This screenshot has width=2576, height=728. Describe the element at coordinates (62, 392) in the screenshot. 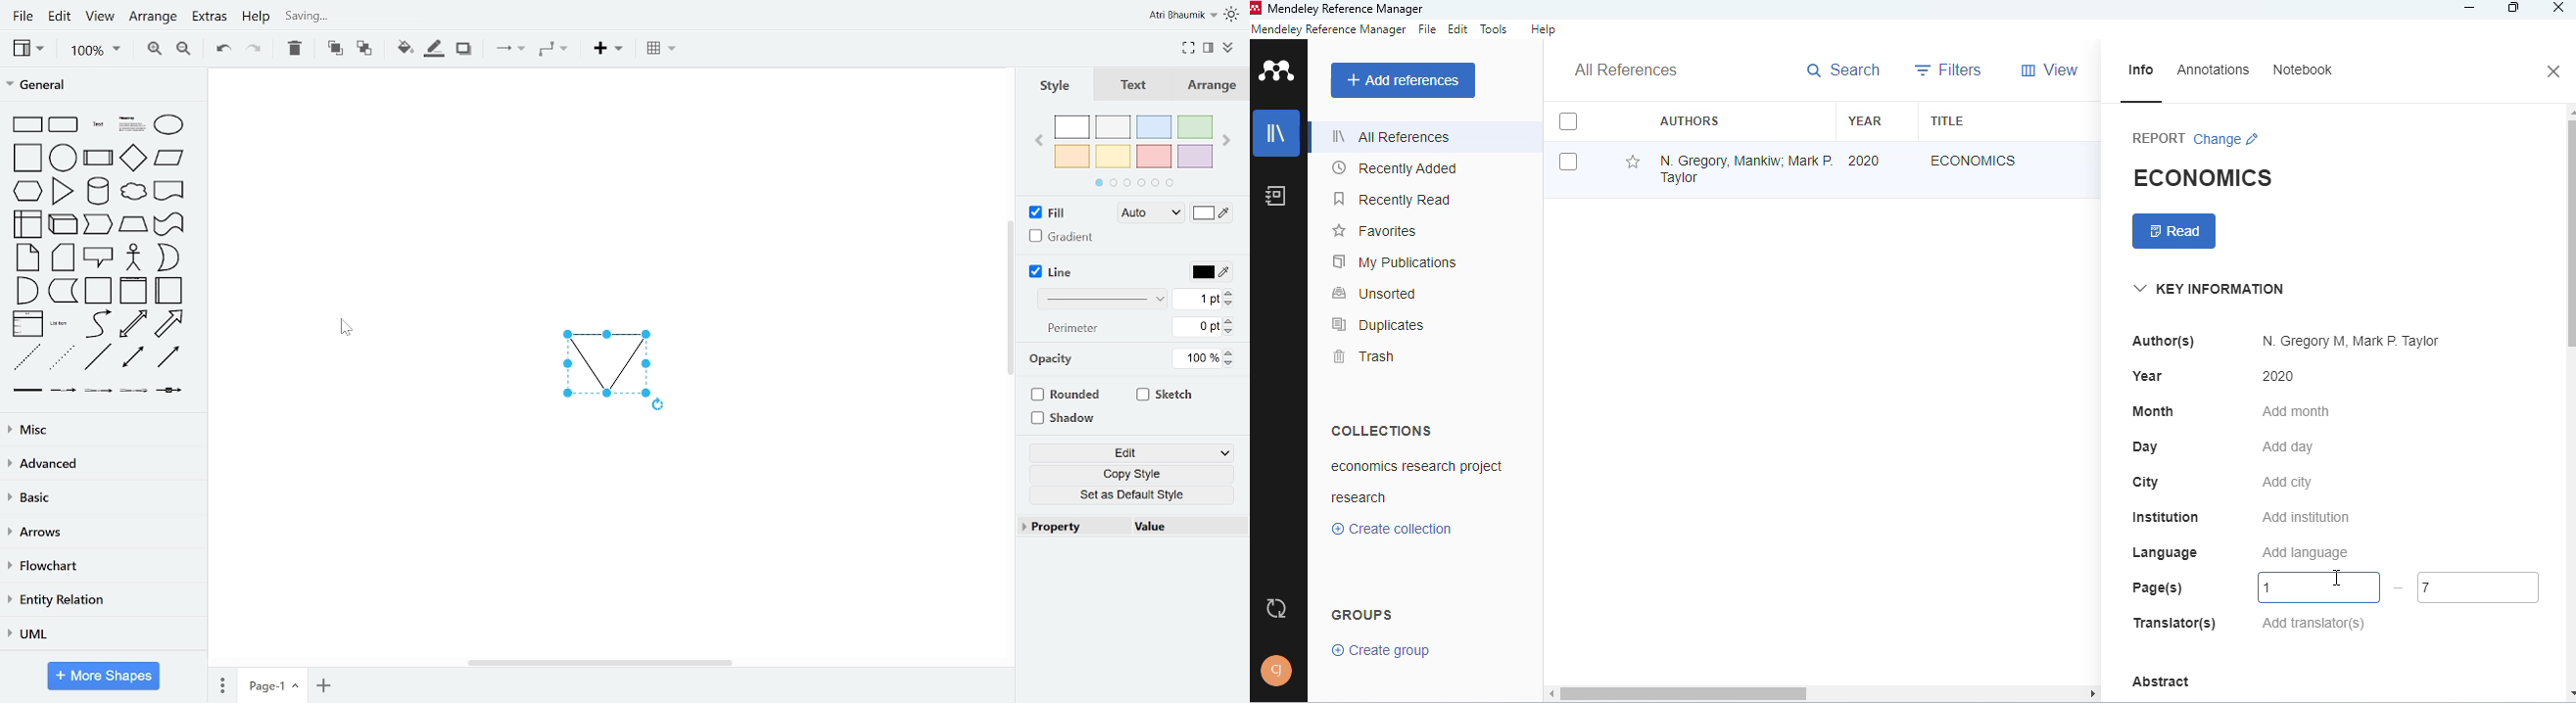

I see `connector with label` at that location.